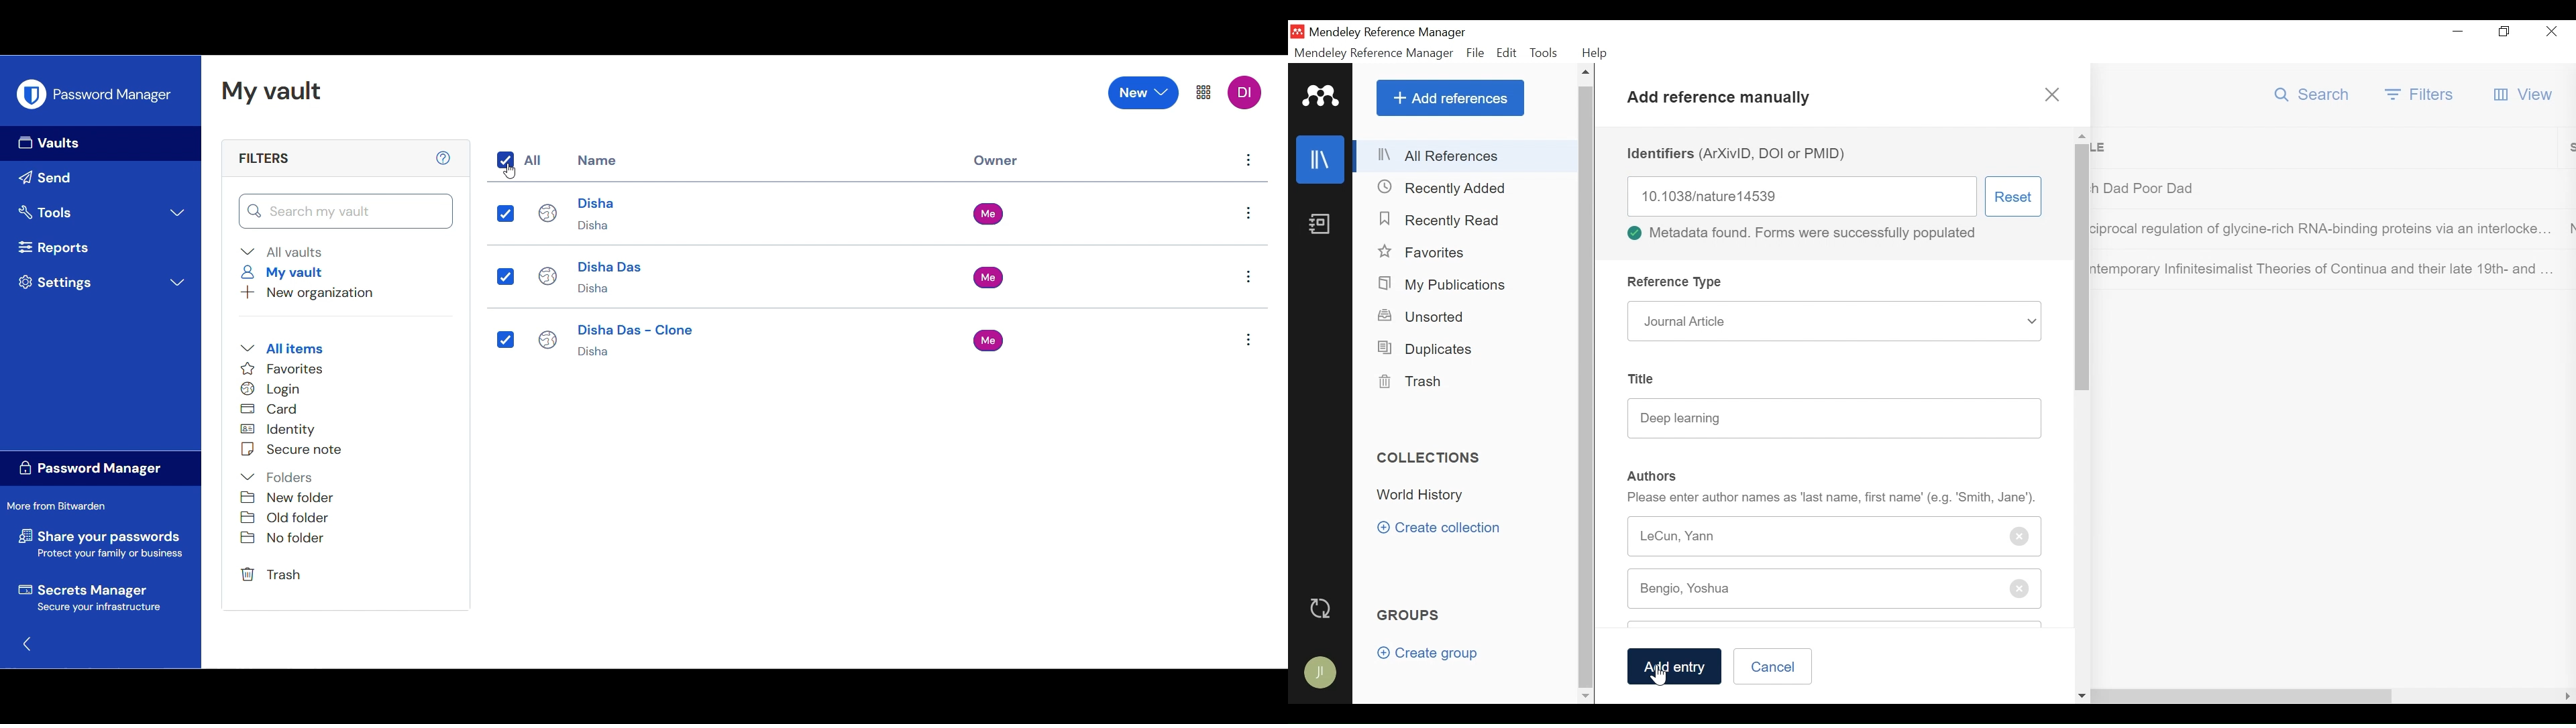 This screenshot has width=2576, height=728. What do you see at coordinates (1321, 96) in the screenshot?
I see `Mendeley Logo` at bounding box center [1321, 96].